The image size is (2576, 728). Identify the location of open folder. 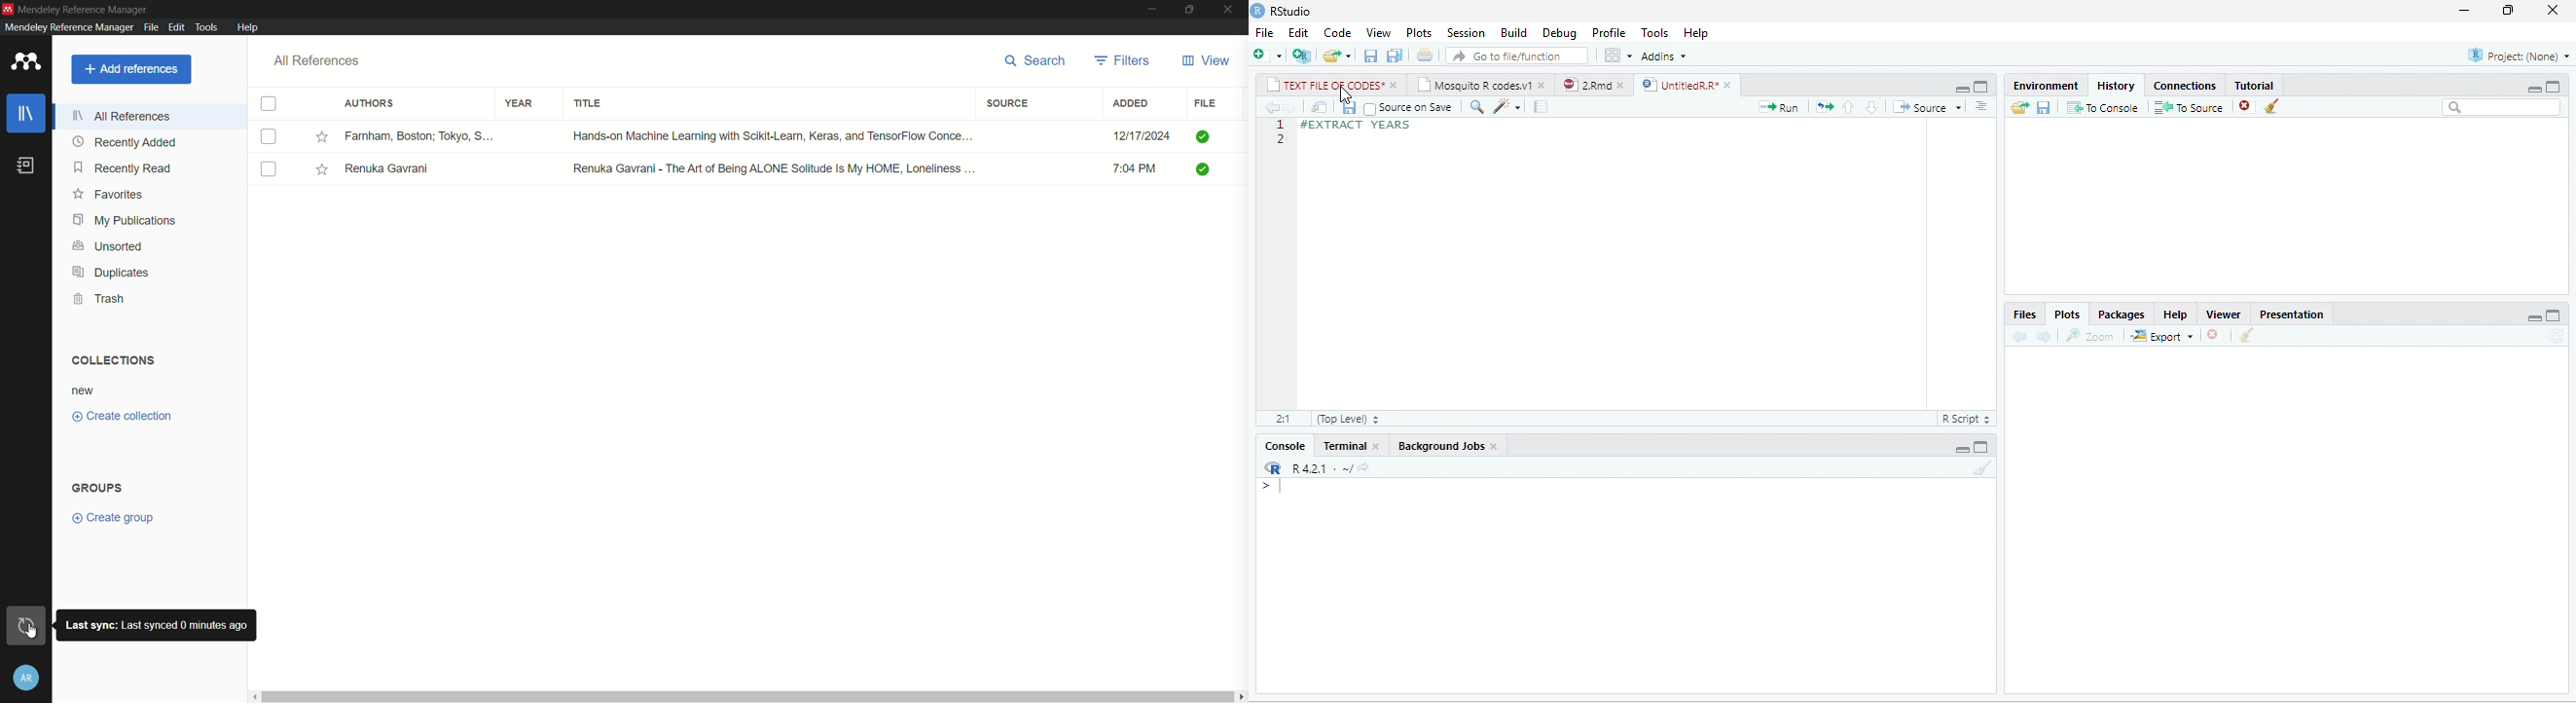
(2020, 107).